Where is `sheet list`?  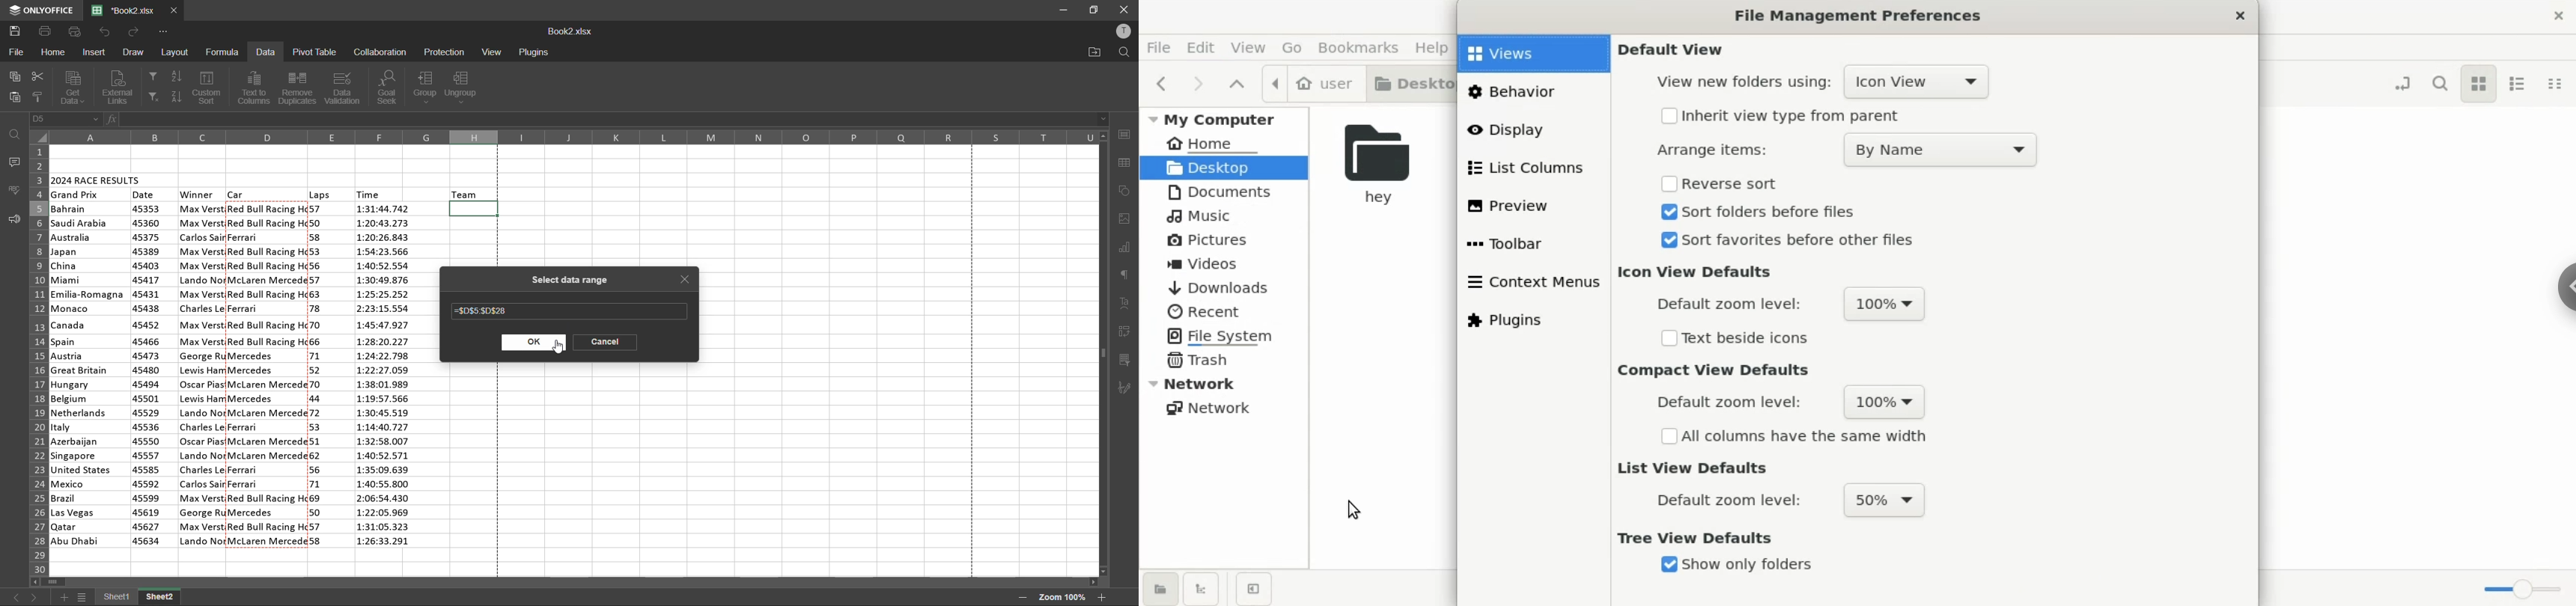
sheet list is located at coordinates (84, 599).